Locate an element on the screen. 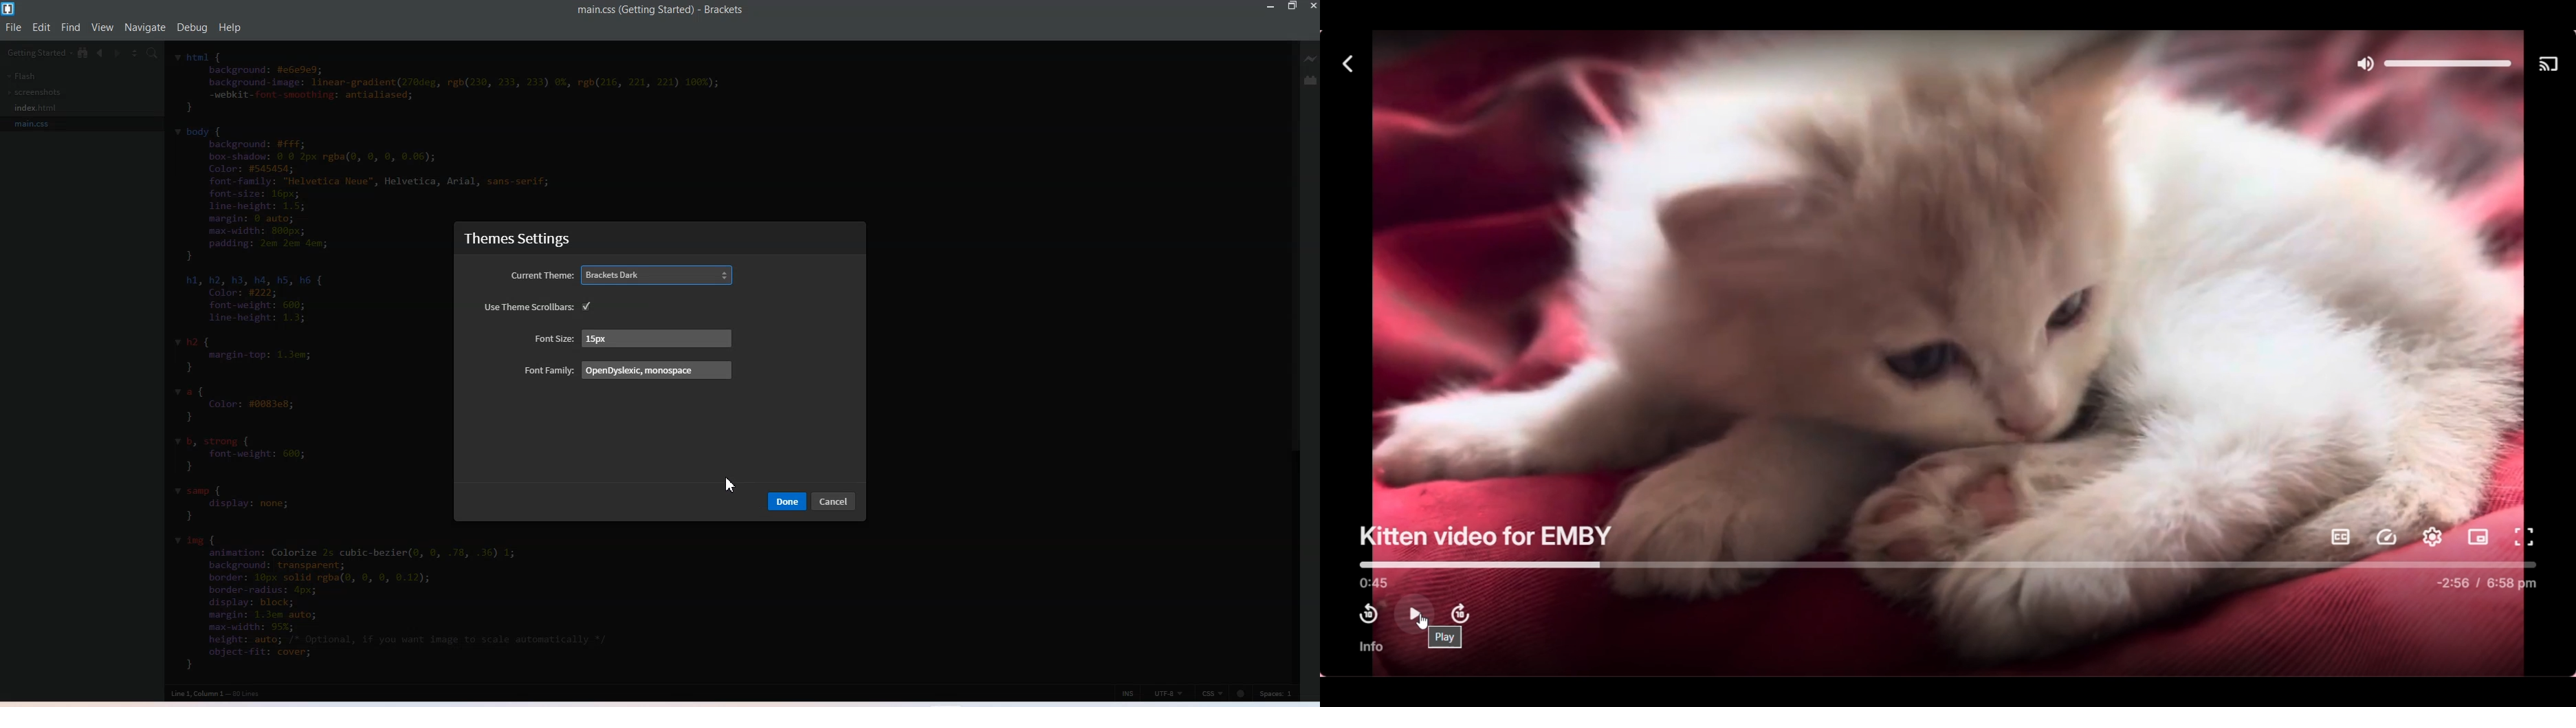 Image resolution: width=2576 pixels, height=728 pixels. Spaces 1 is located at coordinates (1277, 693).